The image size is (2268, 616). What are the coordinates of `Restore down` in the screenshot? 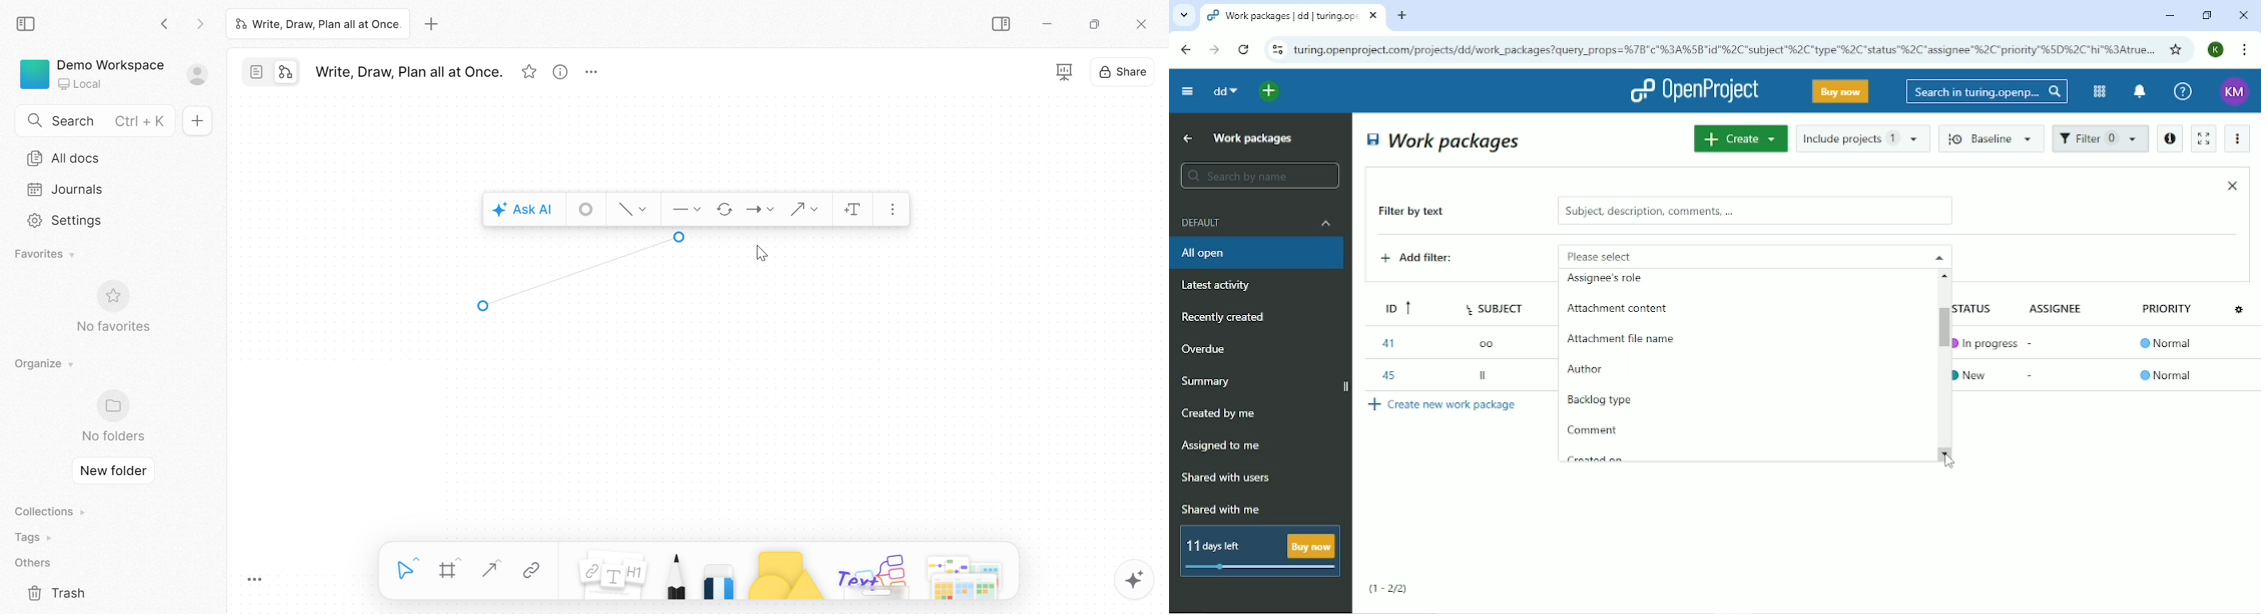 It's located at (2206, 15).